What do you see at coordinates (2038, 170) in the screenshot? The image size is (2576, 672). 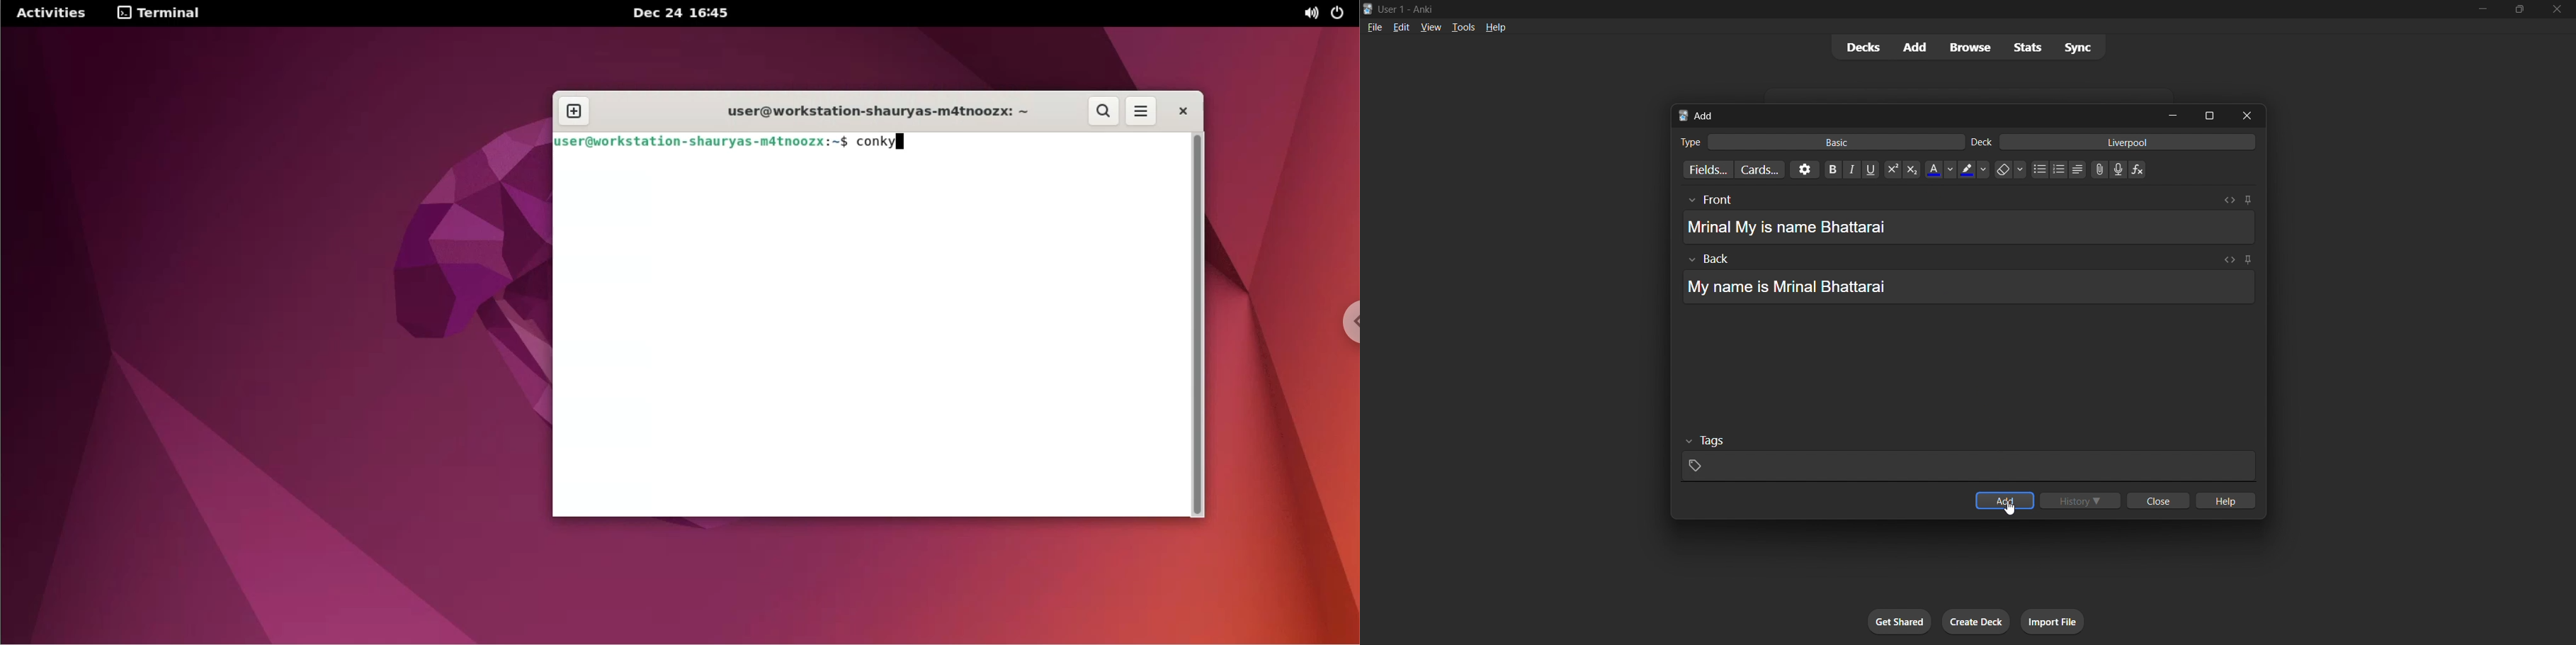 I see `unordered list` at bounding box center [2038, 170].